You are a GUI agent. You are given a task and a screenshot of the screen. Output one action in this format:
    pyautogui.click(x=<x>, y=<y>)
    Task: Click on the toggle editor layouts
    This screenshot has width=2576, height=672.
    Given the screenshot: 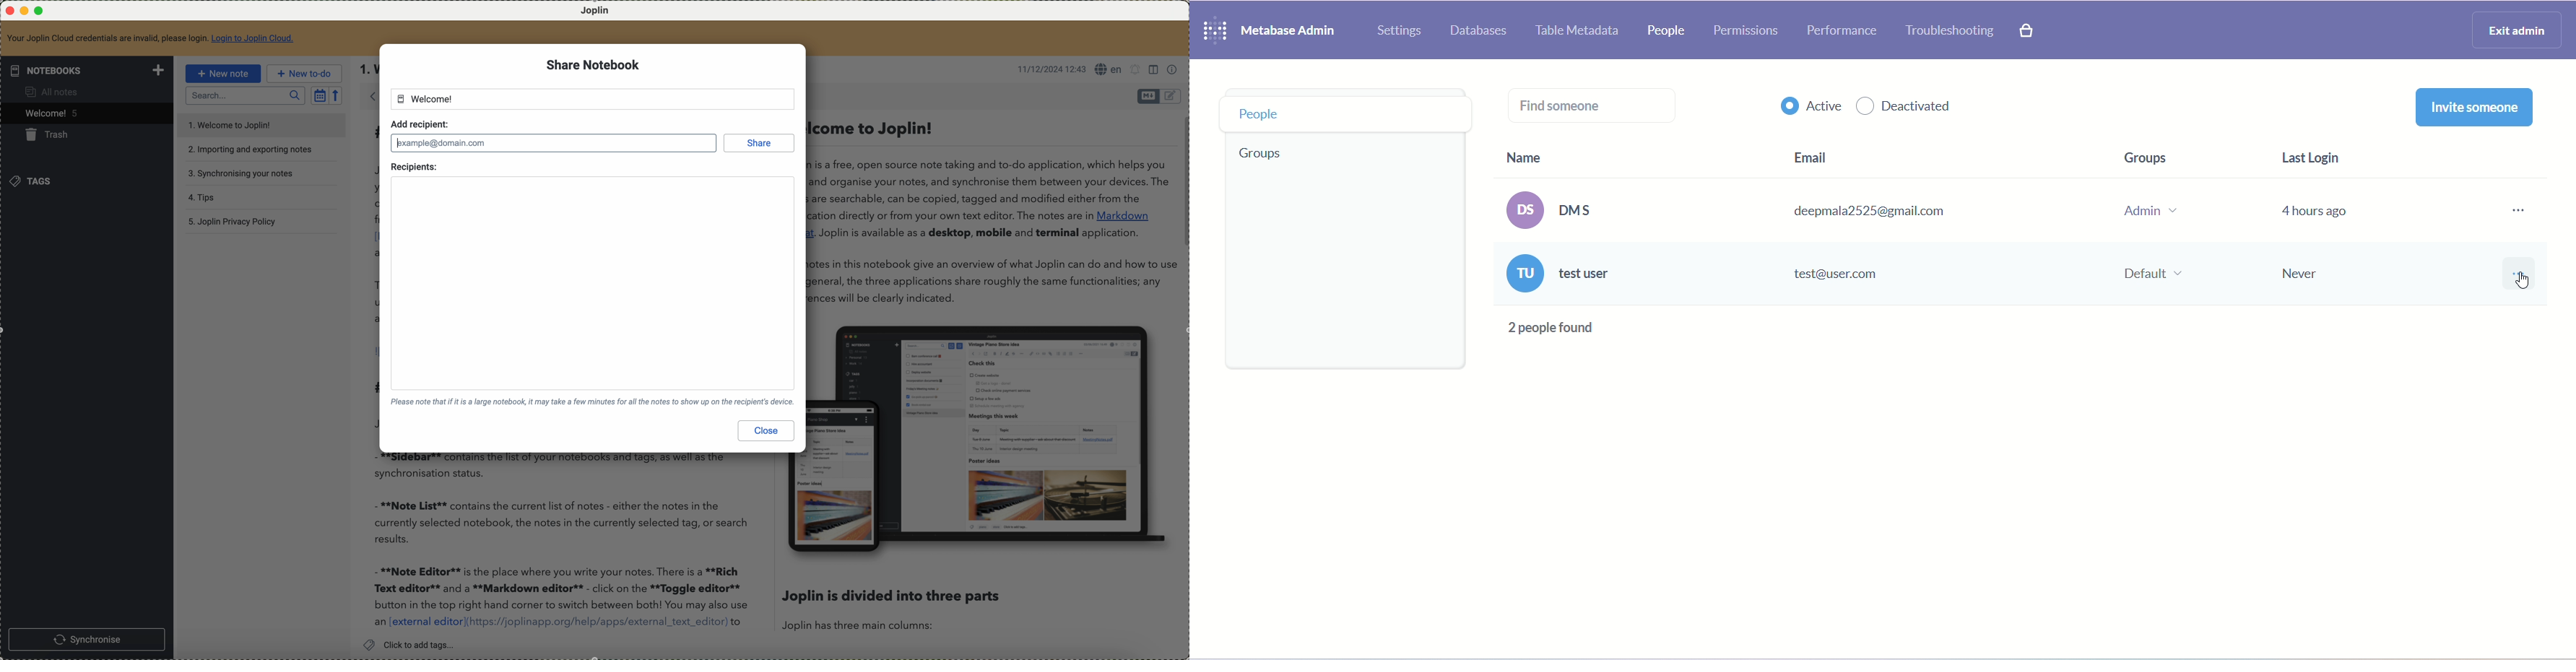 What is the action you would take?
    pyautogui.click(x=1155, y=69)
    